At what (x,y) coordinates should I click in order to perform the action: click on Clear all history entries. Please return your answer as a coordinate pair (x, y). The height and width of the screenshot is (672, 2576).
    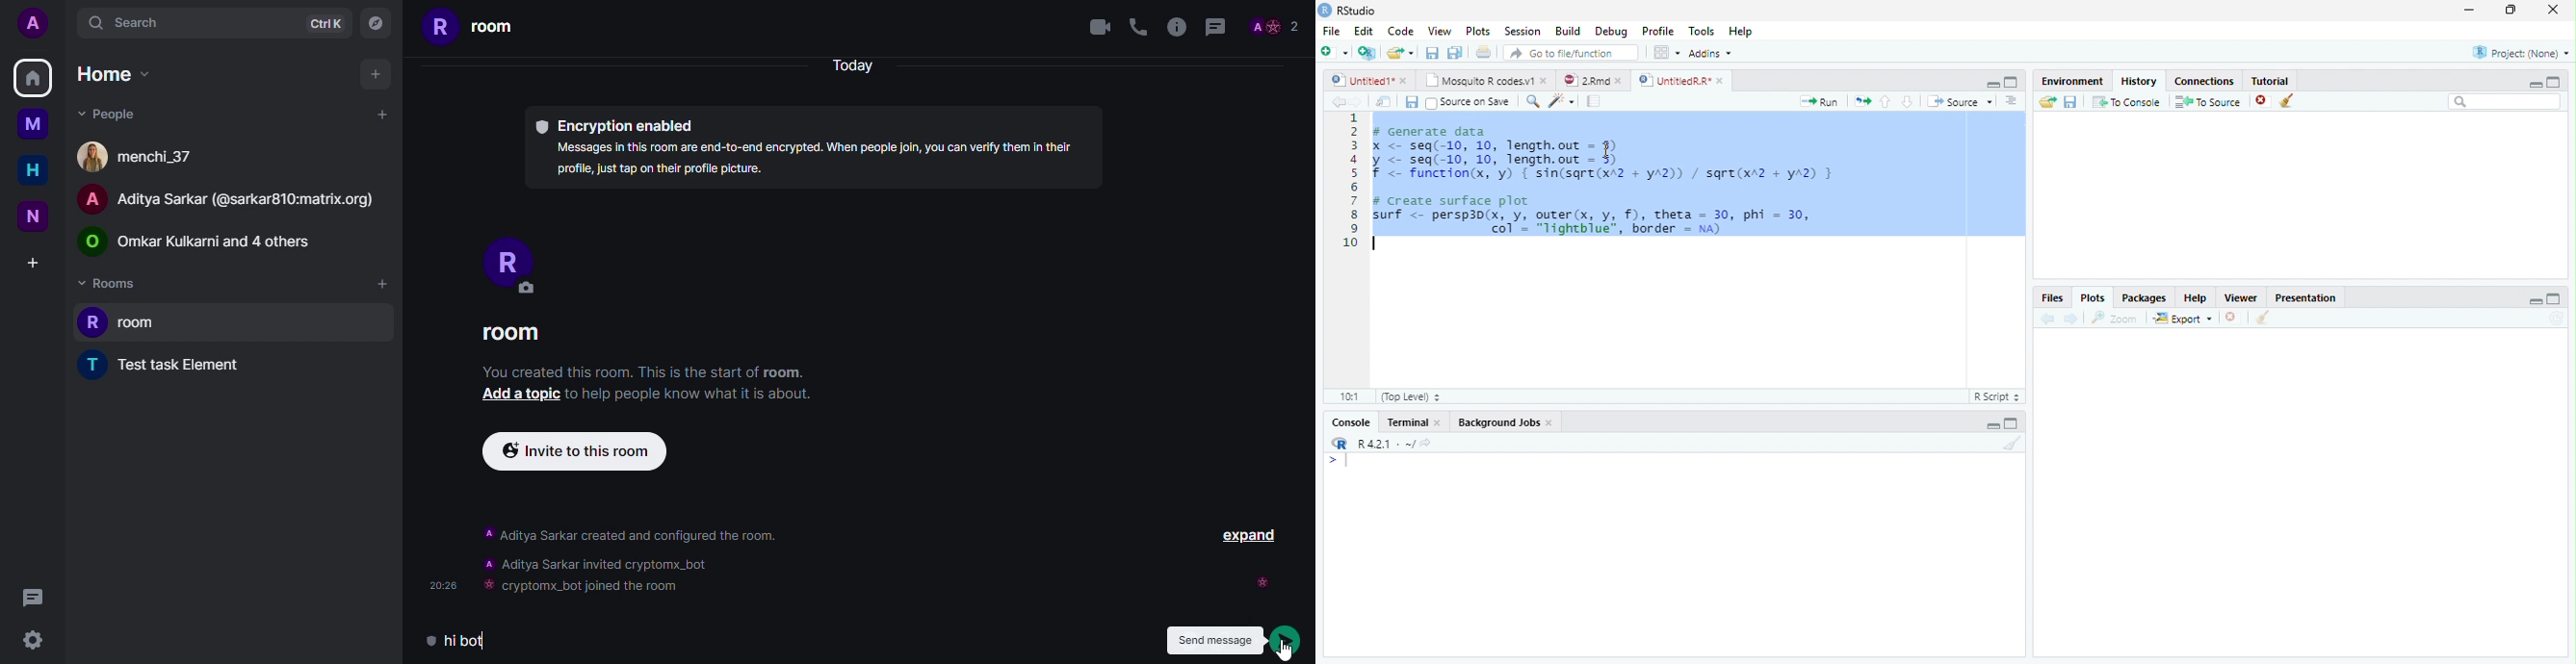
    Looking at the image, I should click on (2286, 101).